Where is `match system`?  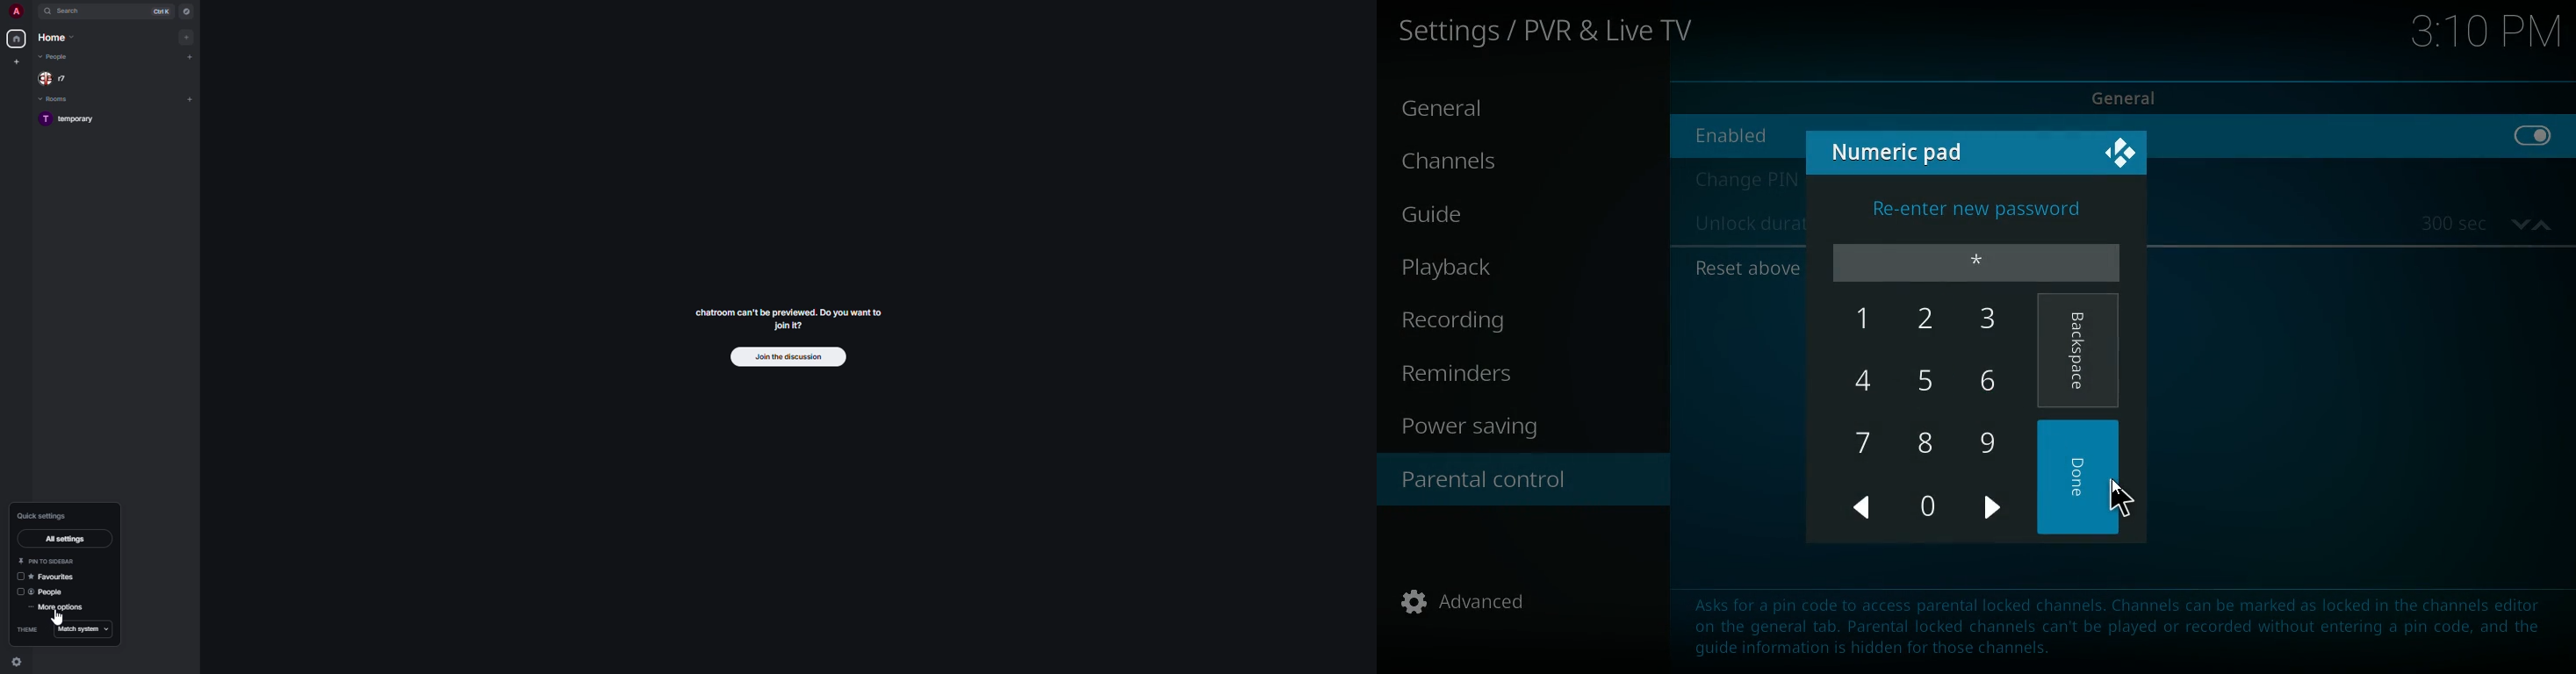
match system is located at coordinates (83, 629).